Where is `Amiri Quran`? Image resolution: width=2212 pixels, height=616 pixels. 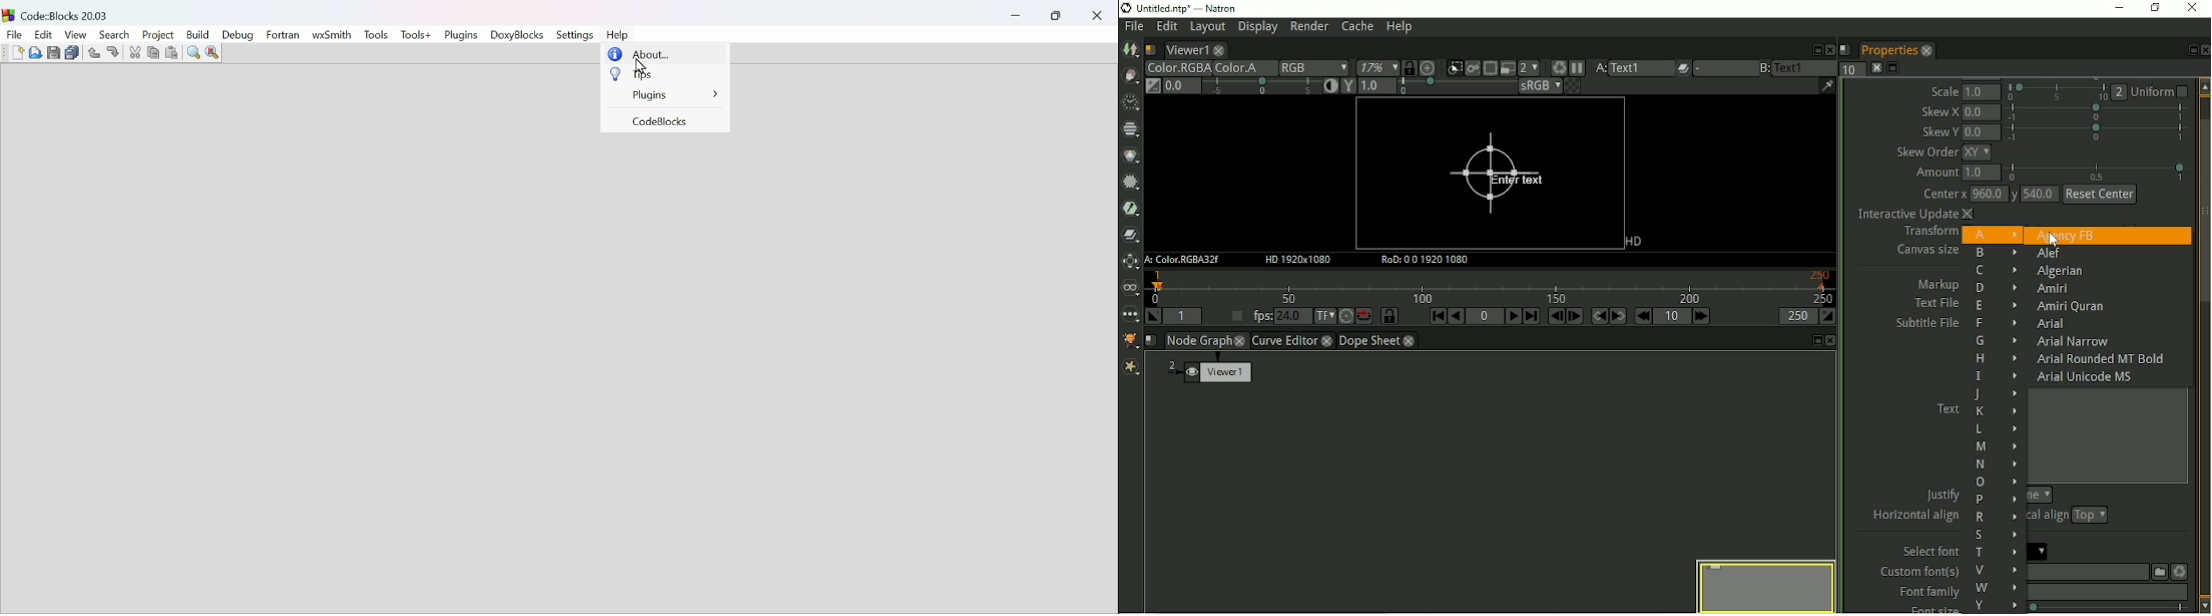 Amiri Quran is located at coordinates (2068, 307).